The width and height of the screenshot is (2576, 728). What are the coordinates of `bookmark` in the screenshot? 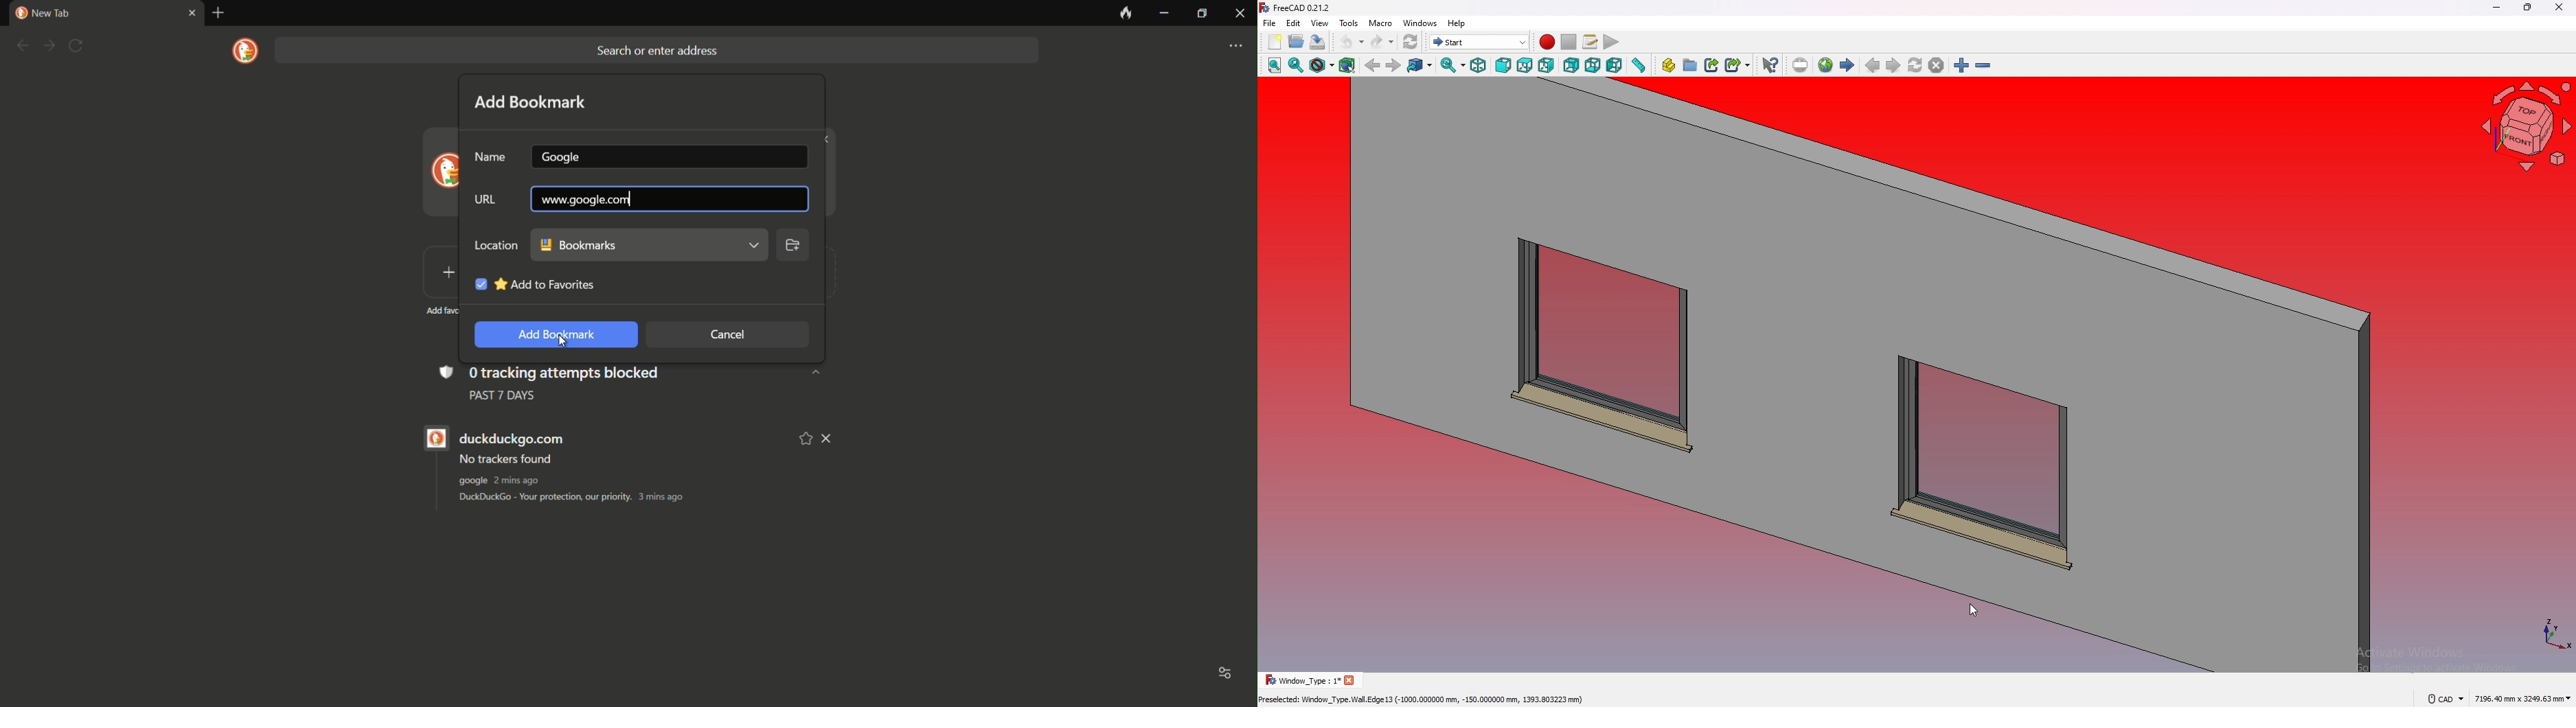 It's located at (650, 245).